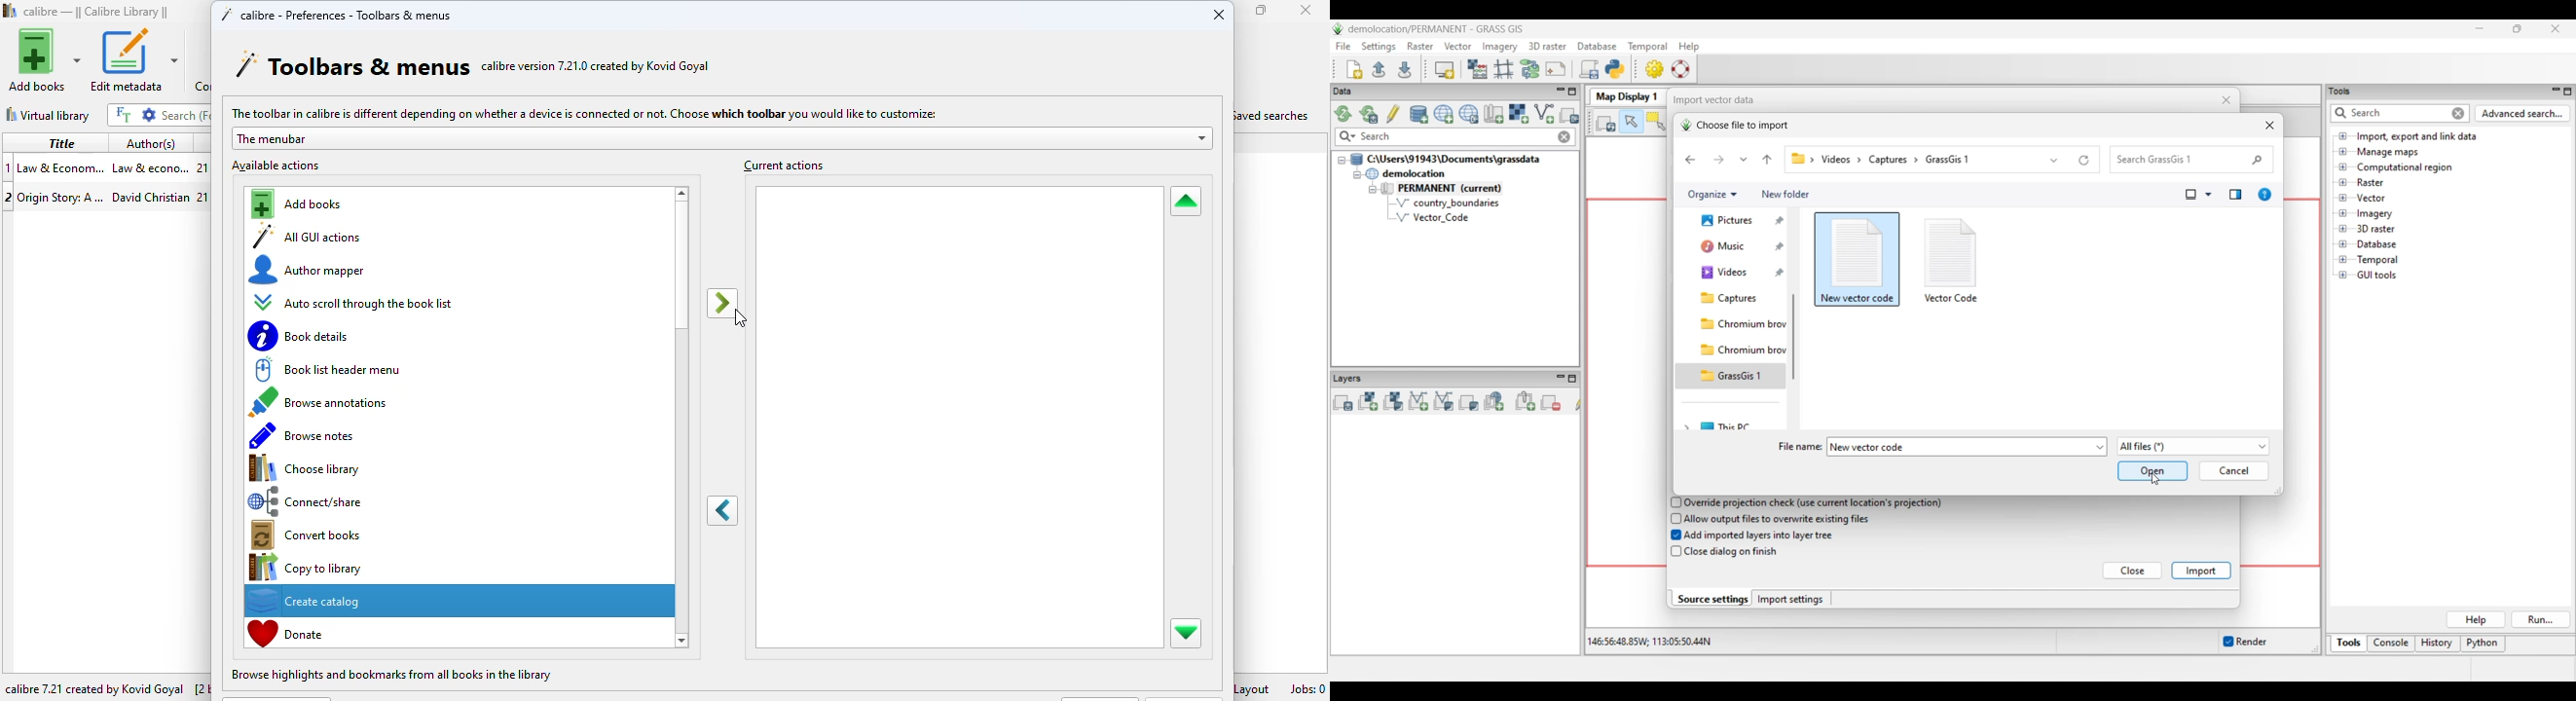  Describe the element at coordinates (352, 65) in the screenshot. I see `toolbars & menus` at that location.